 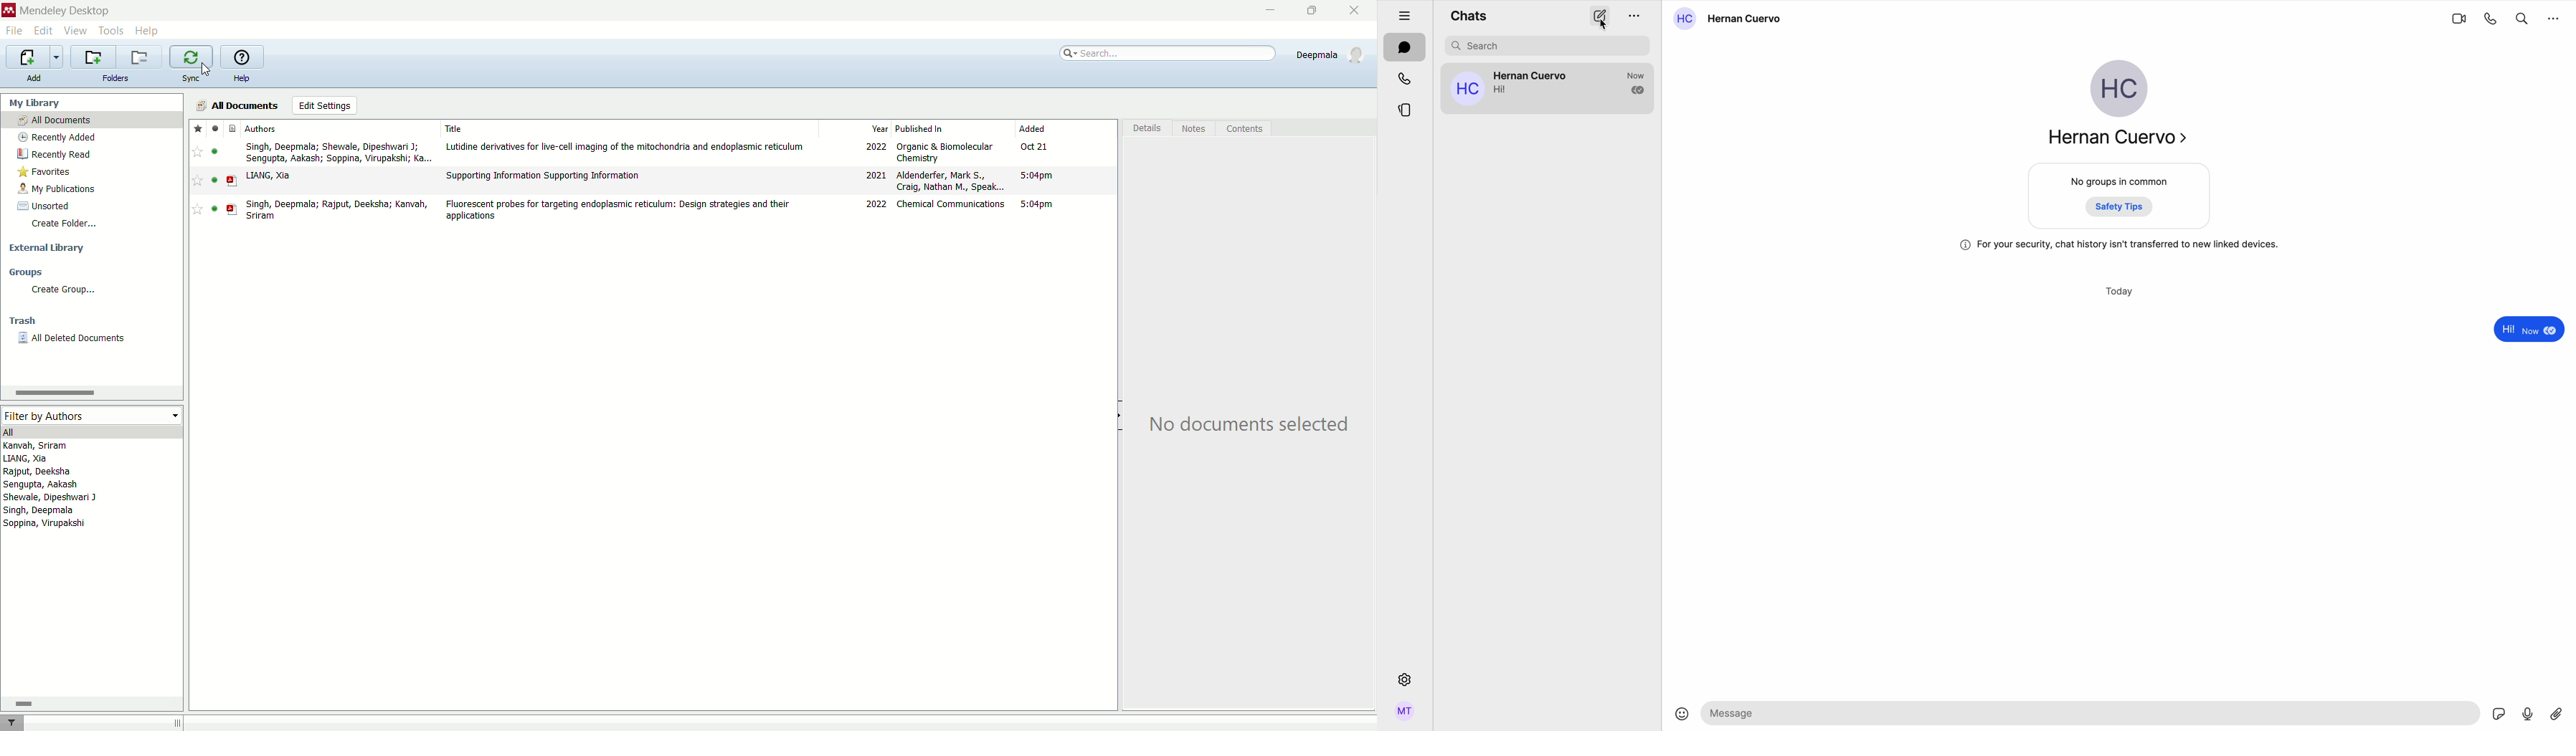 What do you see at coordinates (1249, 424) in the screenshot?
I see `No documents selected` at bounding box center [1249, 424].